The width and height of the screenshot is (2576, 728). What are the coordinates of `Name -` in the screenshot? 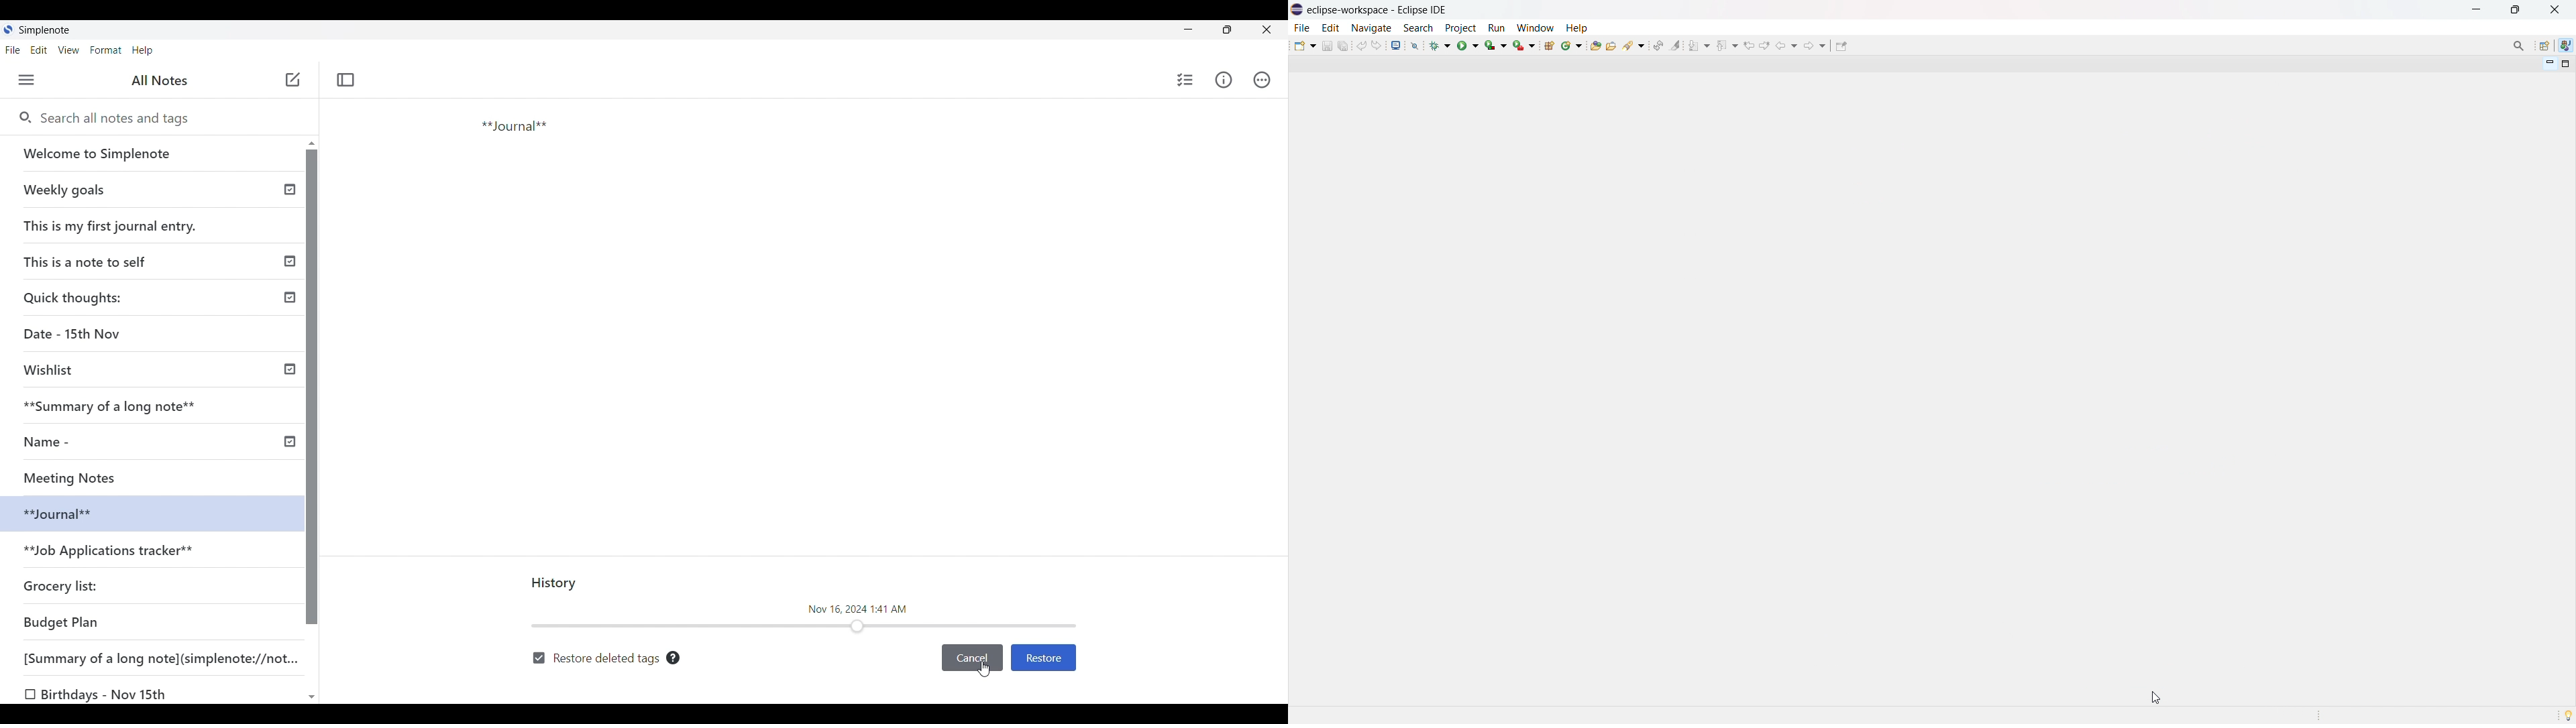 It's located at (51, 442).